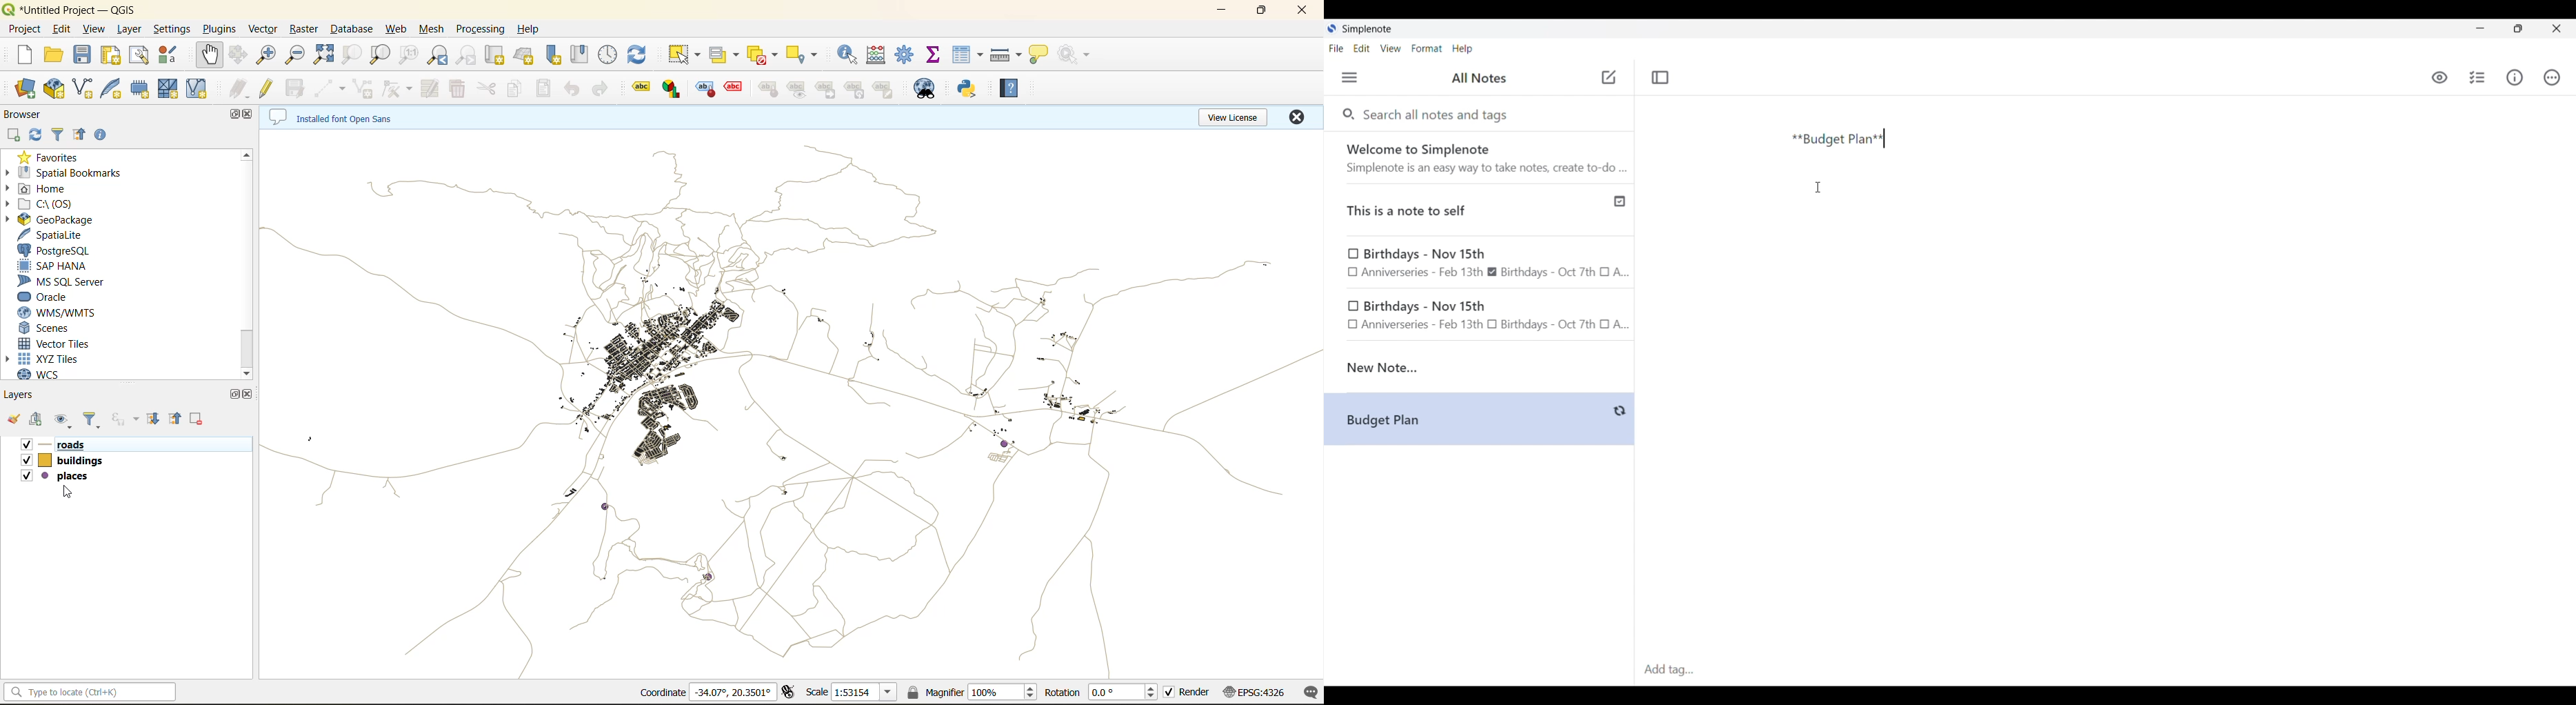 This screenshot has width=2576, height=728. Describe the element at coordinates (352, 55) in the screenshot. I see `zoom selection` at that location.